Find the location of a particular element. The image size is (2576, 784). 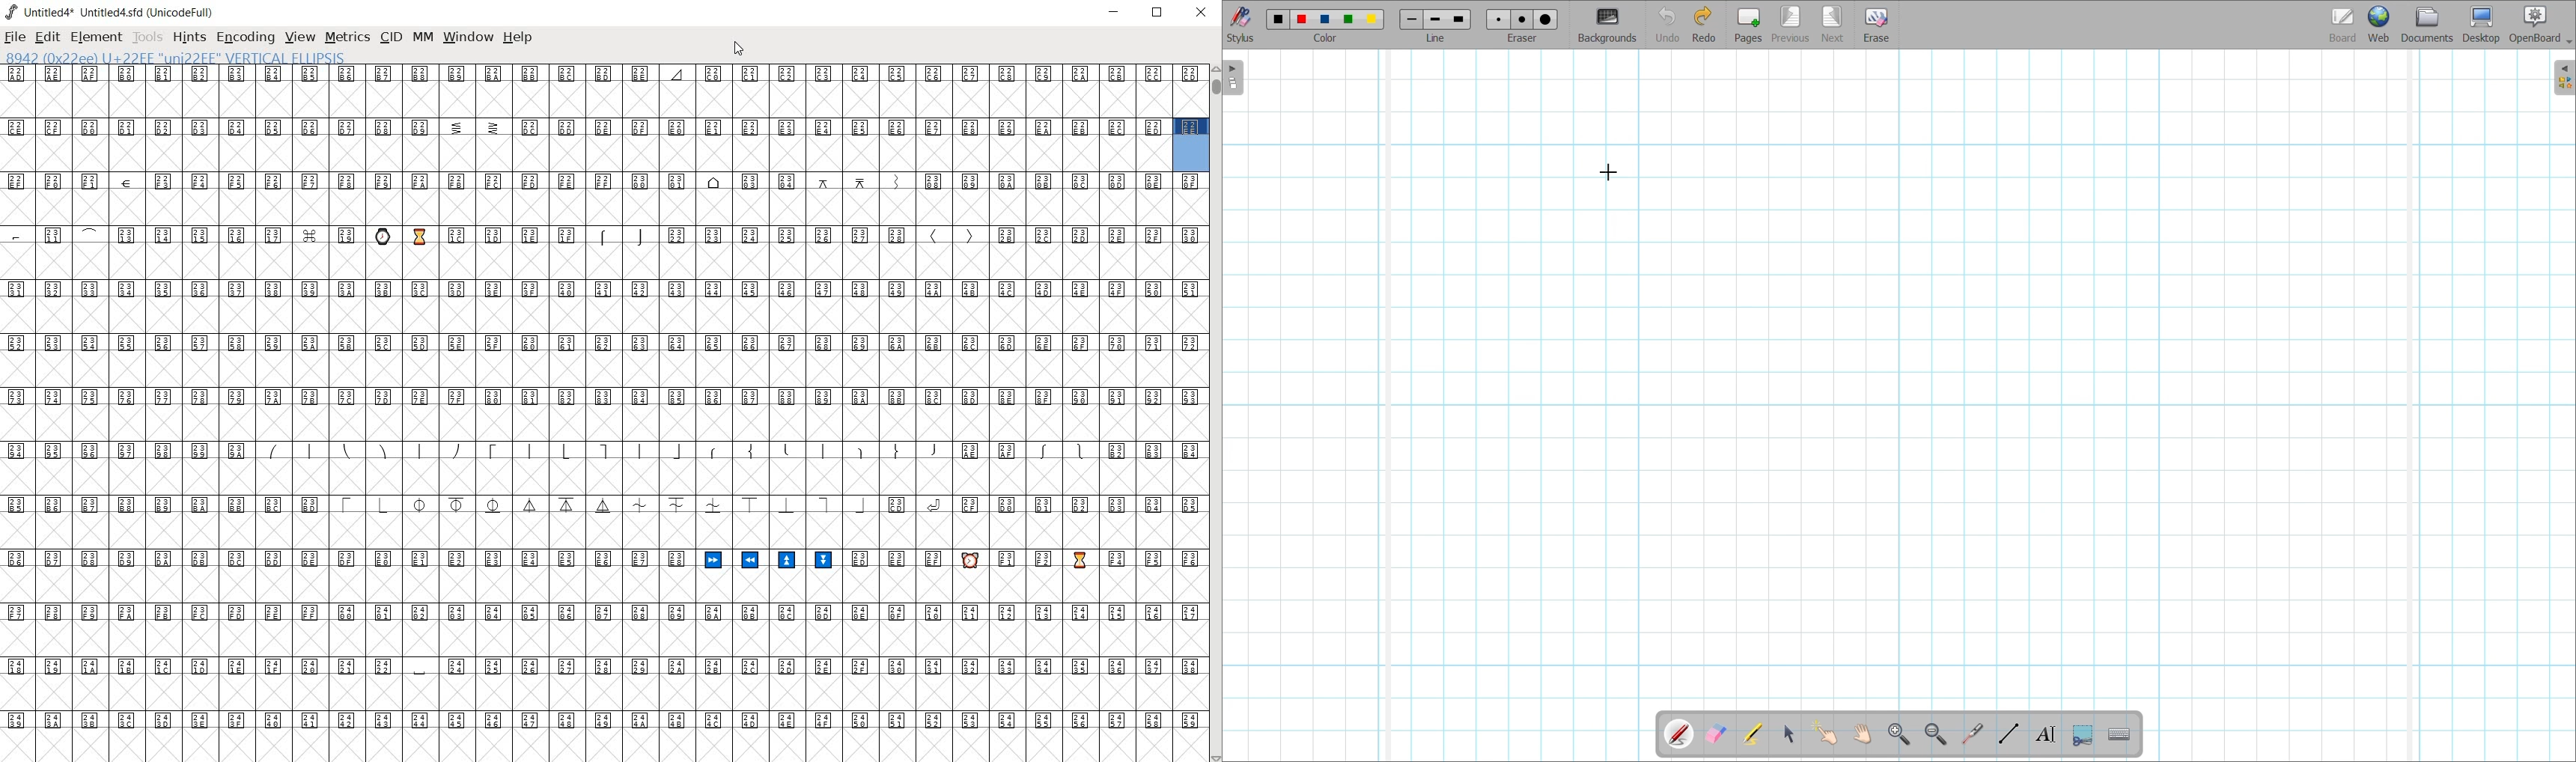

Zoom out is located at coordinates (1935, 734).